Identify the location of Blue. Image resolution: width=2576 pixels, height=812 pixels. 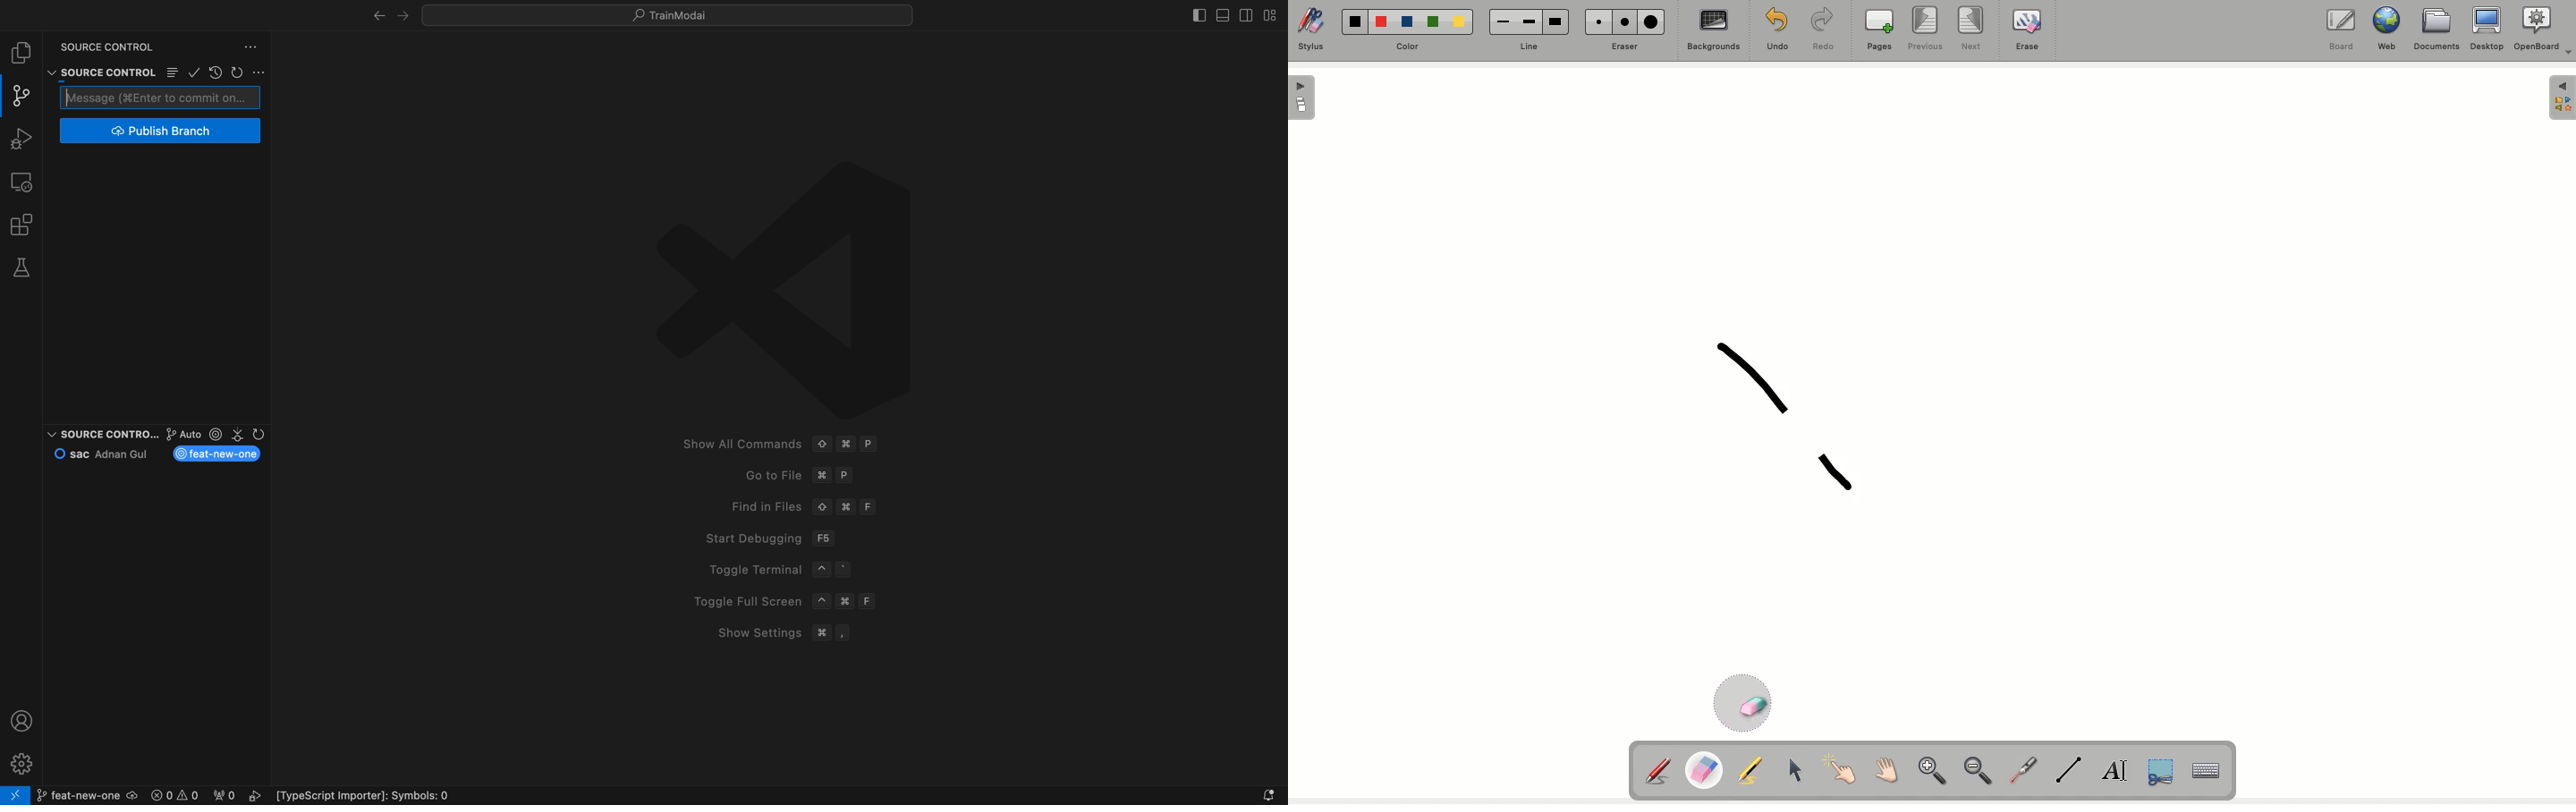
(1407, 19).